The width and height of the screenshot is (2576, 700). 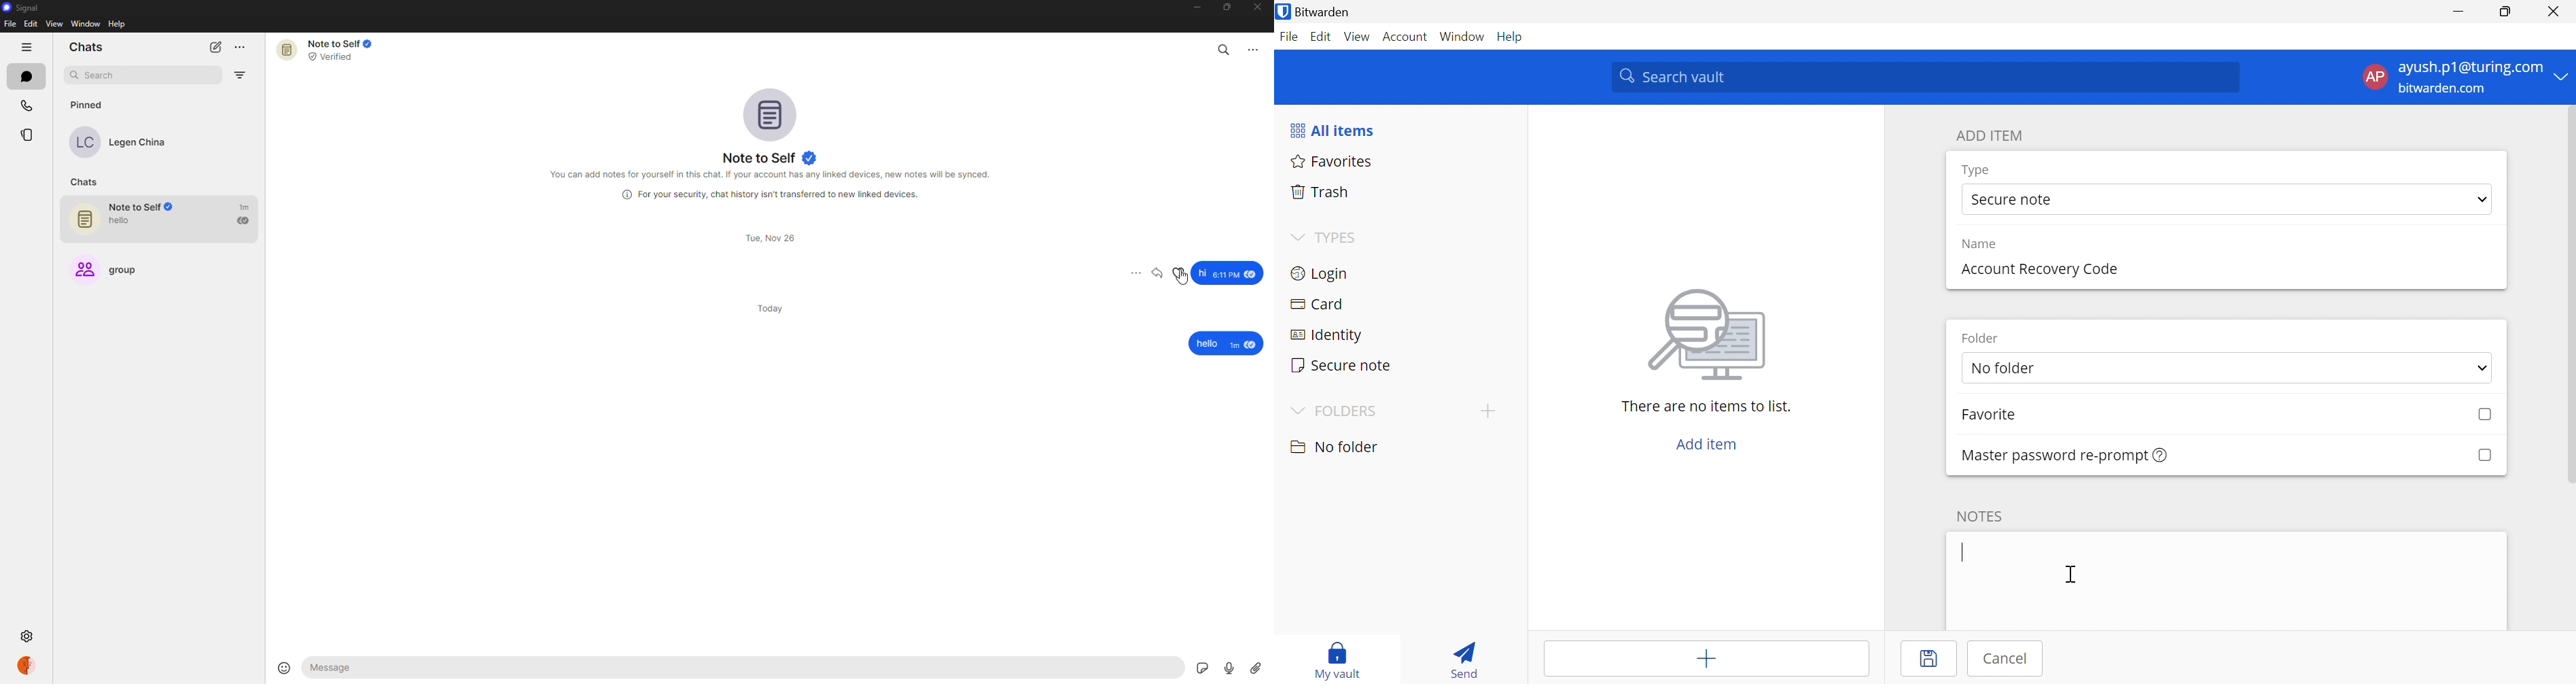 What do you see at coordinates (9, 25) in the screenshot?
I see `file` at bounding box center [9, 25].